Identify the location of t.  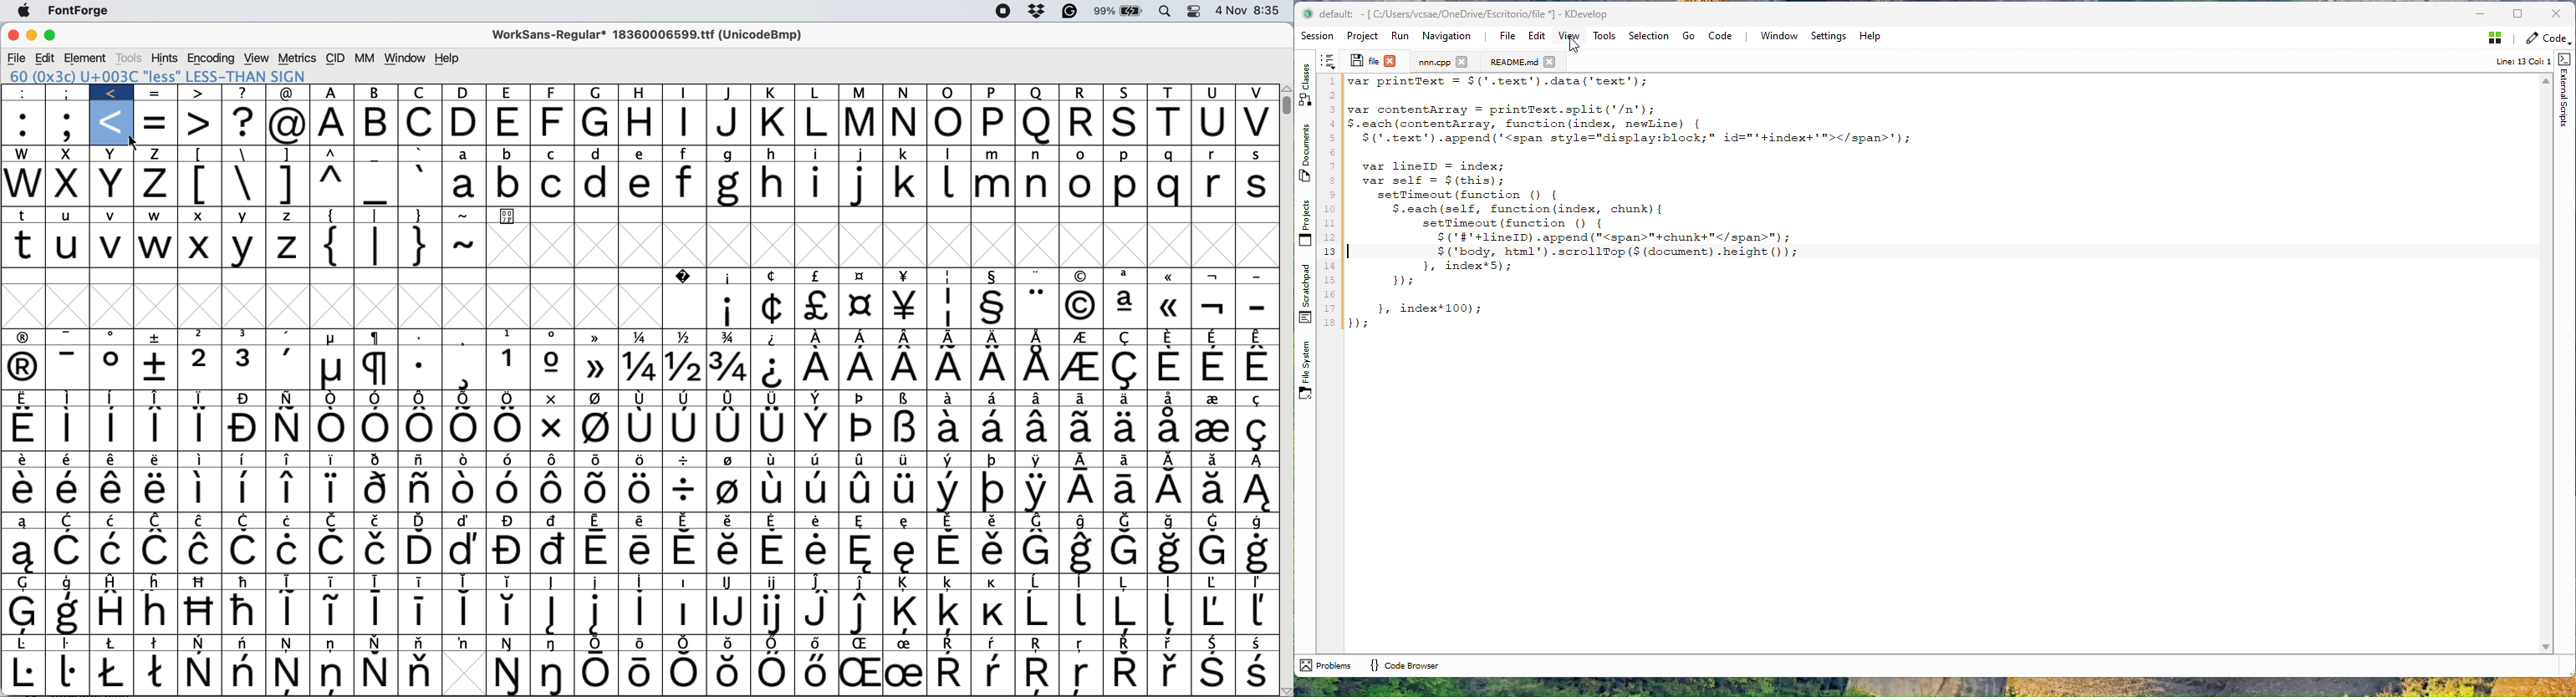
(1171, 93).